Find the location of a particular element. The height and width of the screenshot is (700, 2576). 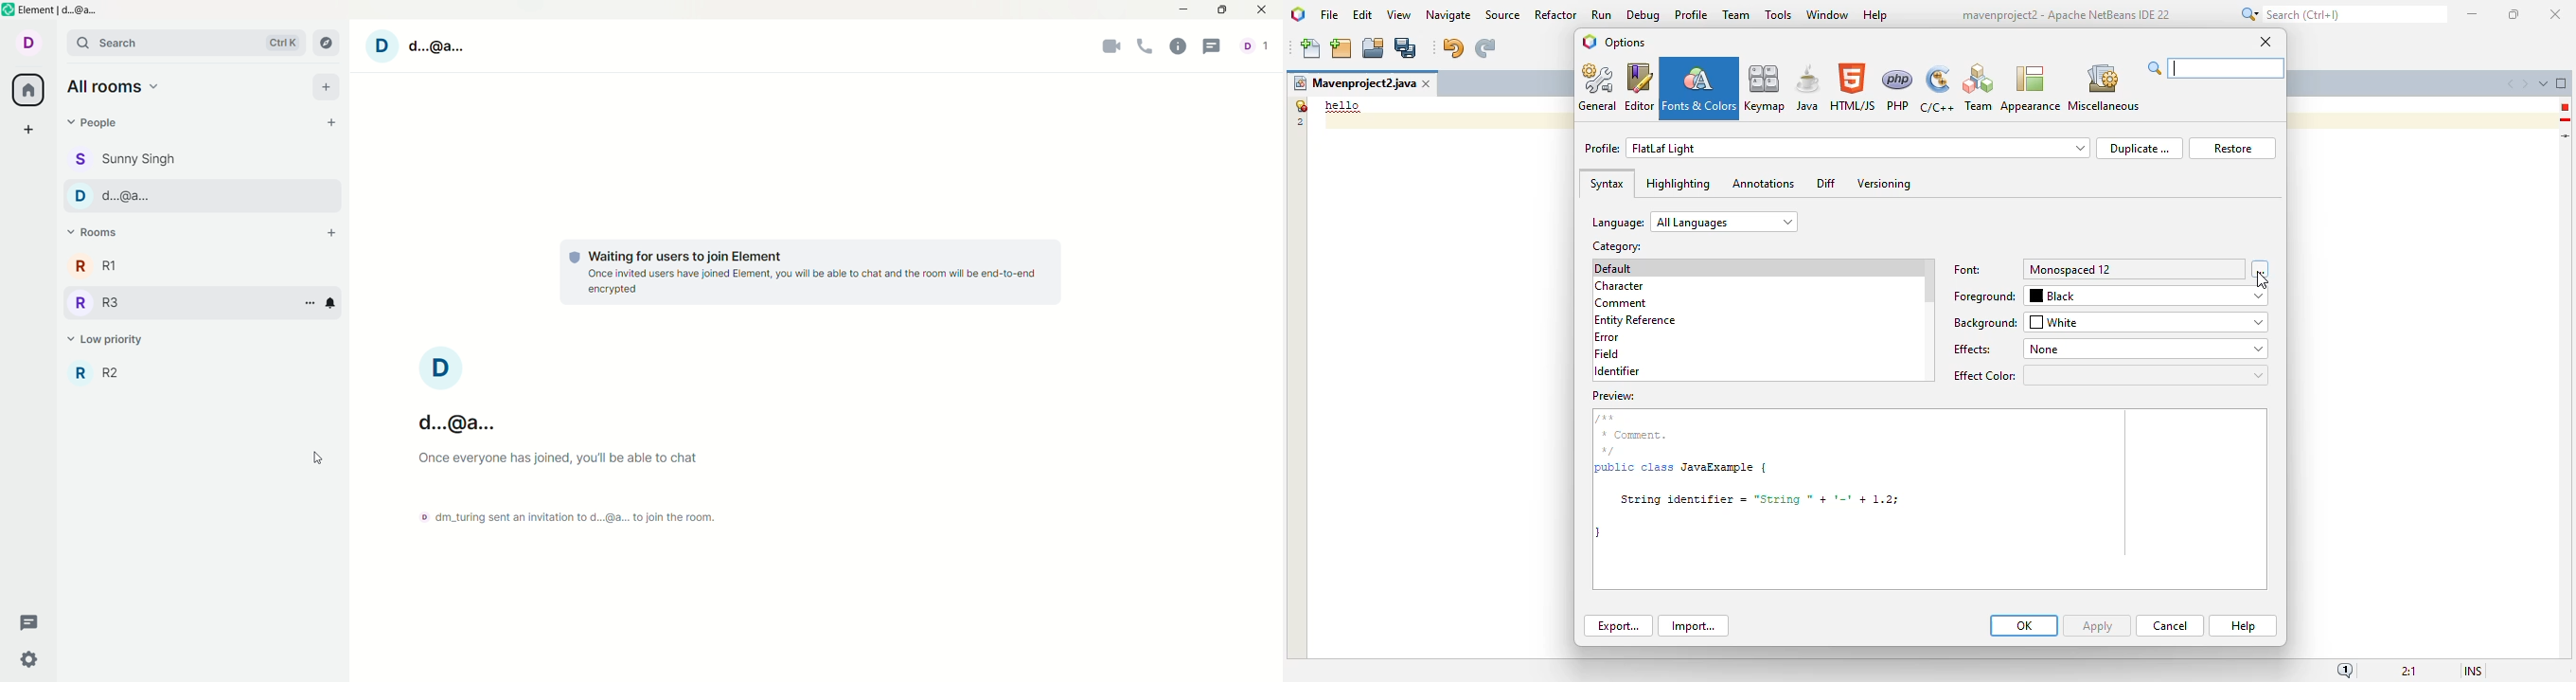

search is located at coordinates (180, 42).